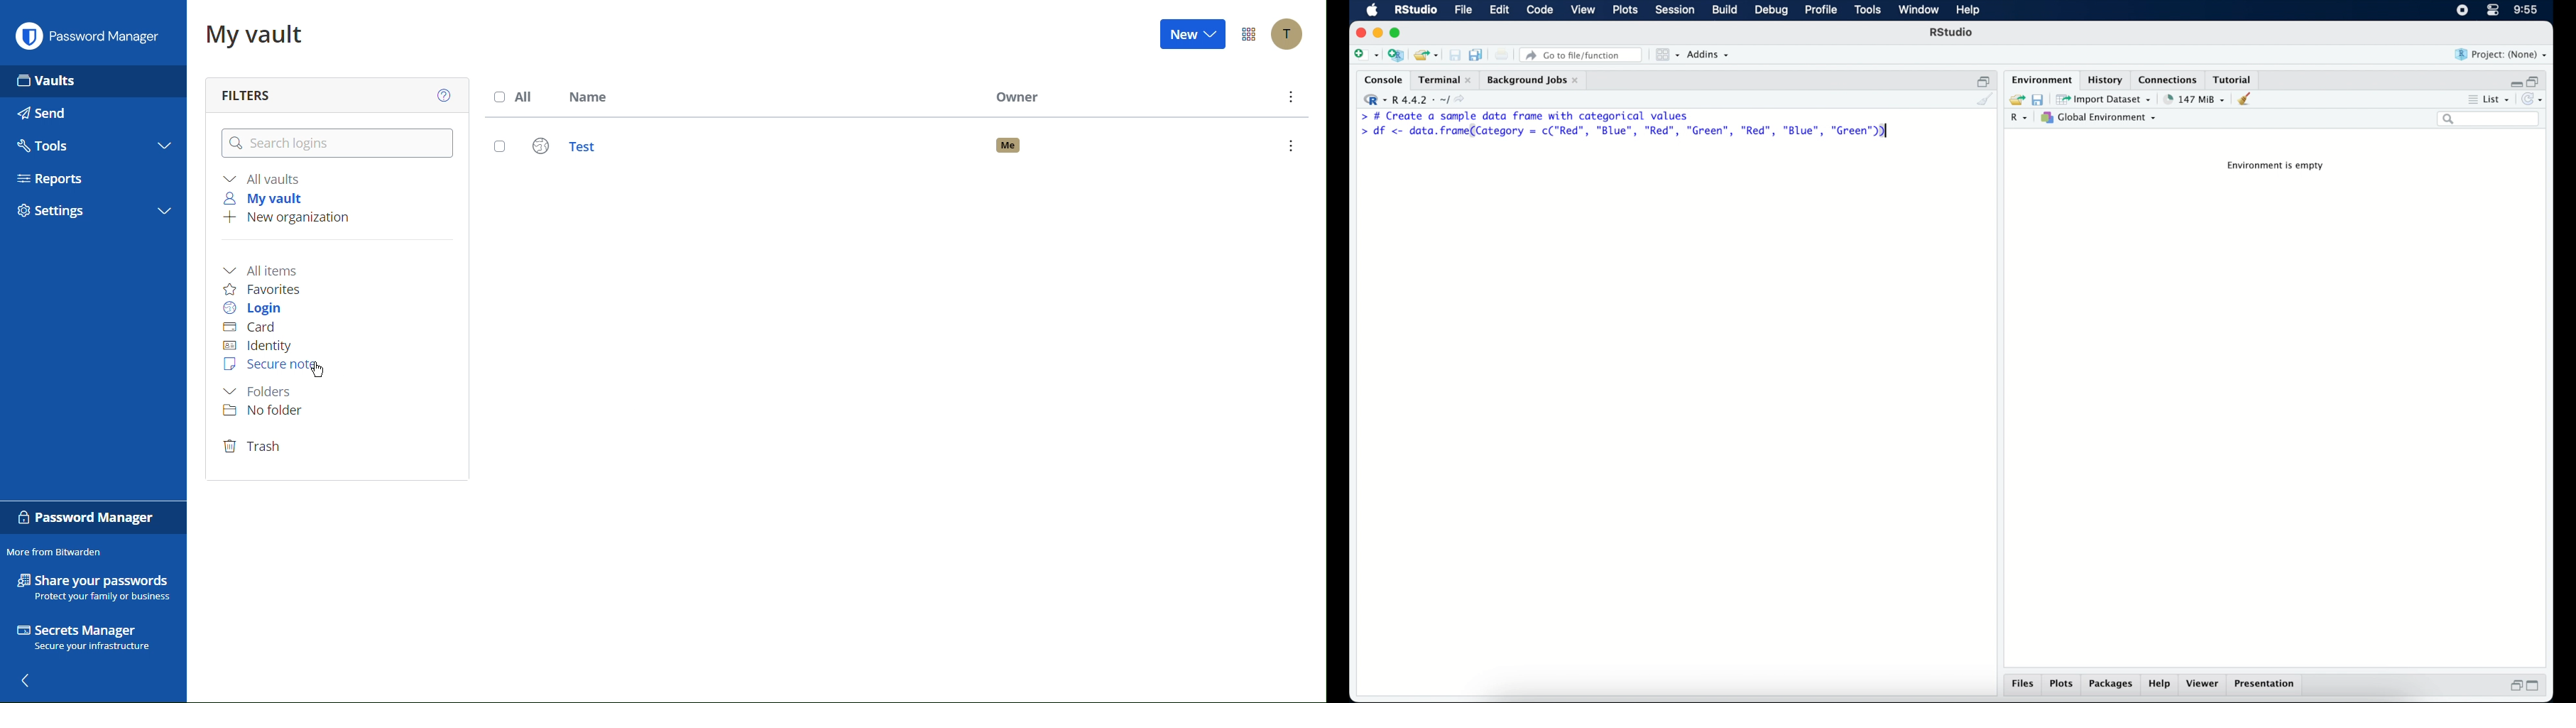  What do you see at coordinates (1952, 33) in the screenshot?
I see `R Studio` at bounding box center [1952, 33].